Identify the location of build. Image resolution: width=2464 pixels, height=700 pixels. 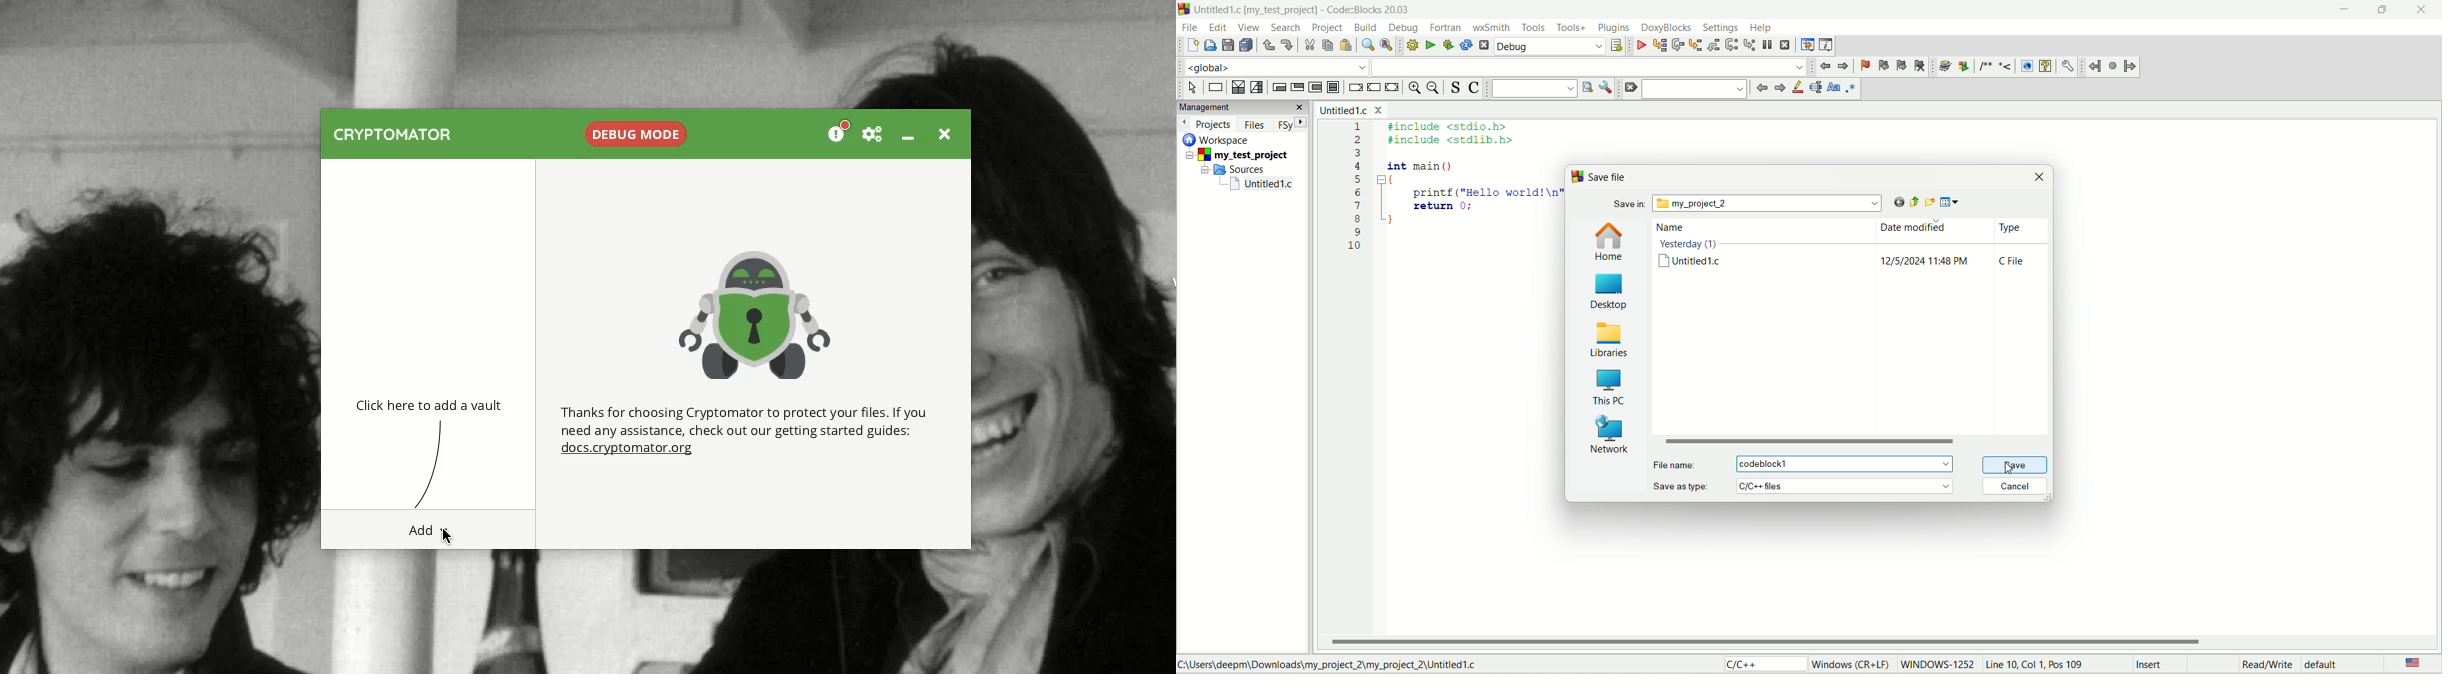
(1367, 28).